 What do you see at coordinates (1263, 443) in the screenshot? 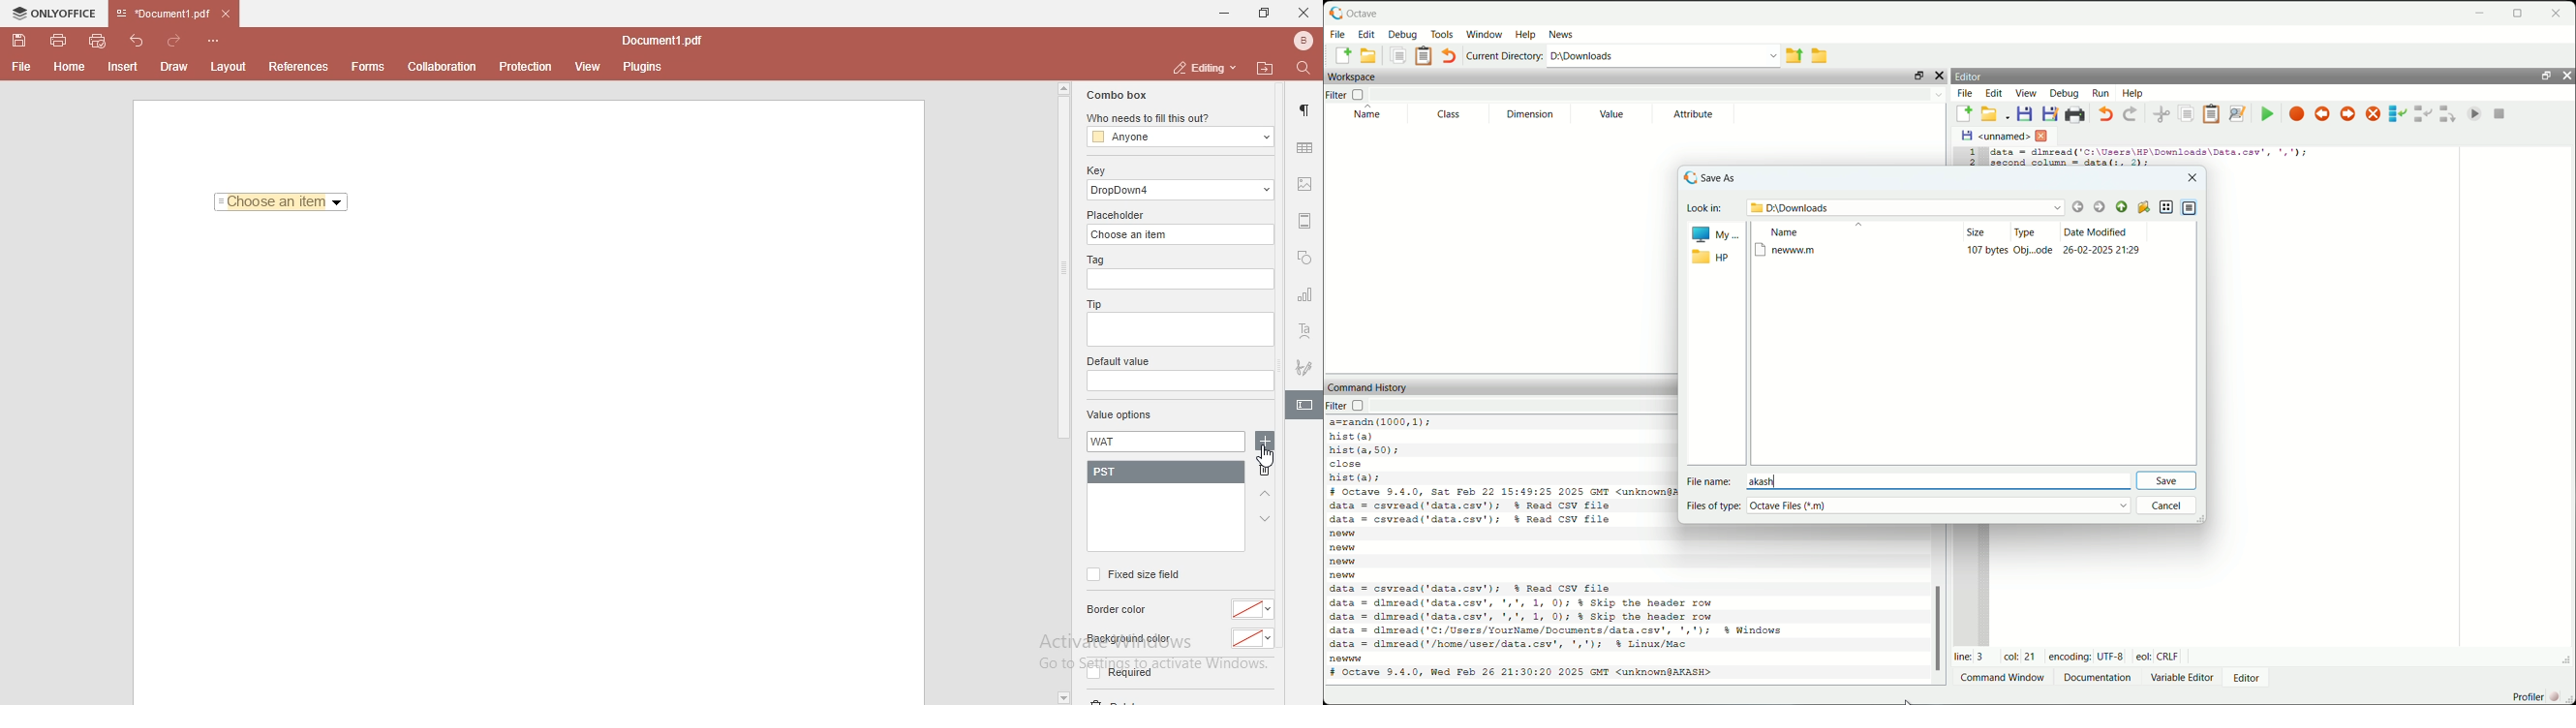
I see `add button clicked` at bounding box center [1263, 443].